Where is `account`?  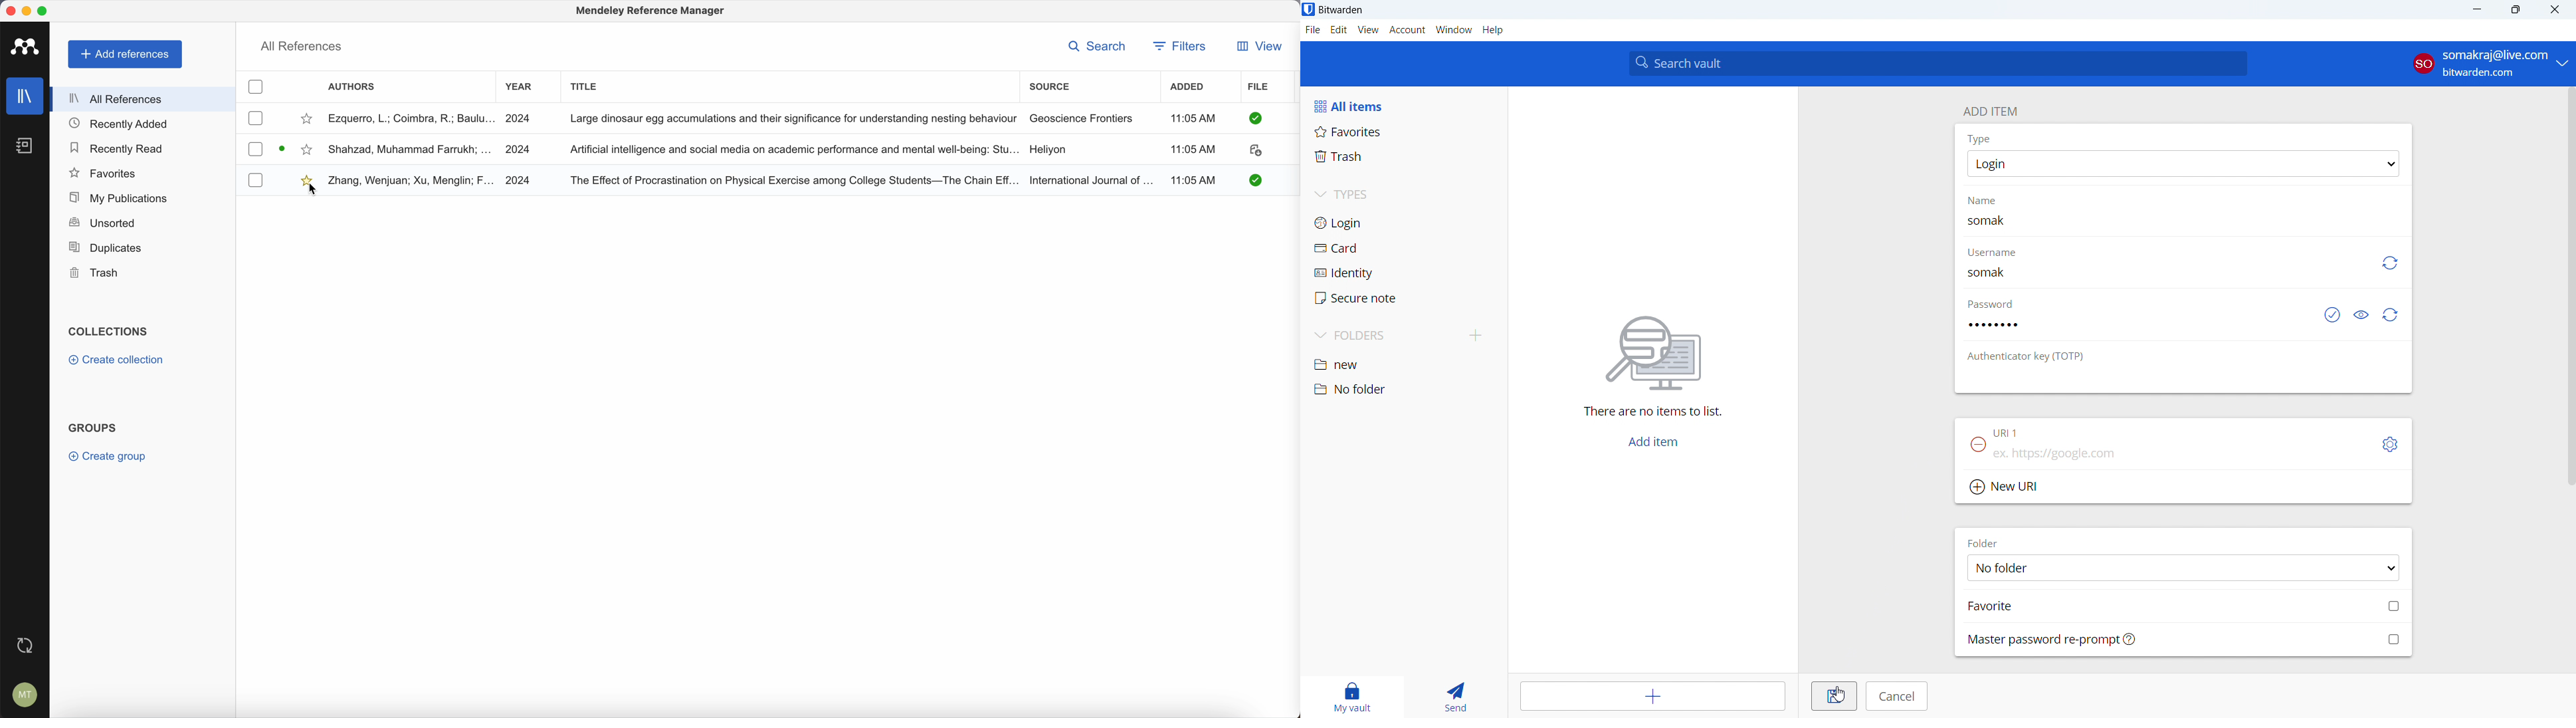
account is located at coordinates (2490, 64).